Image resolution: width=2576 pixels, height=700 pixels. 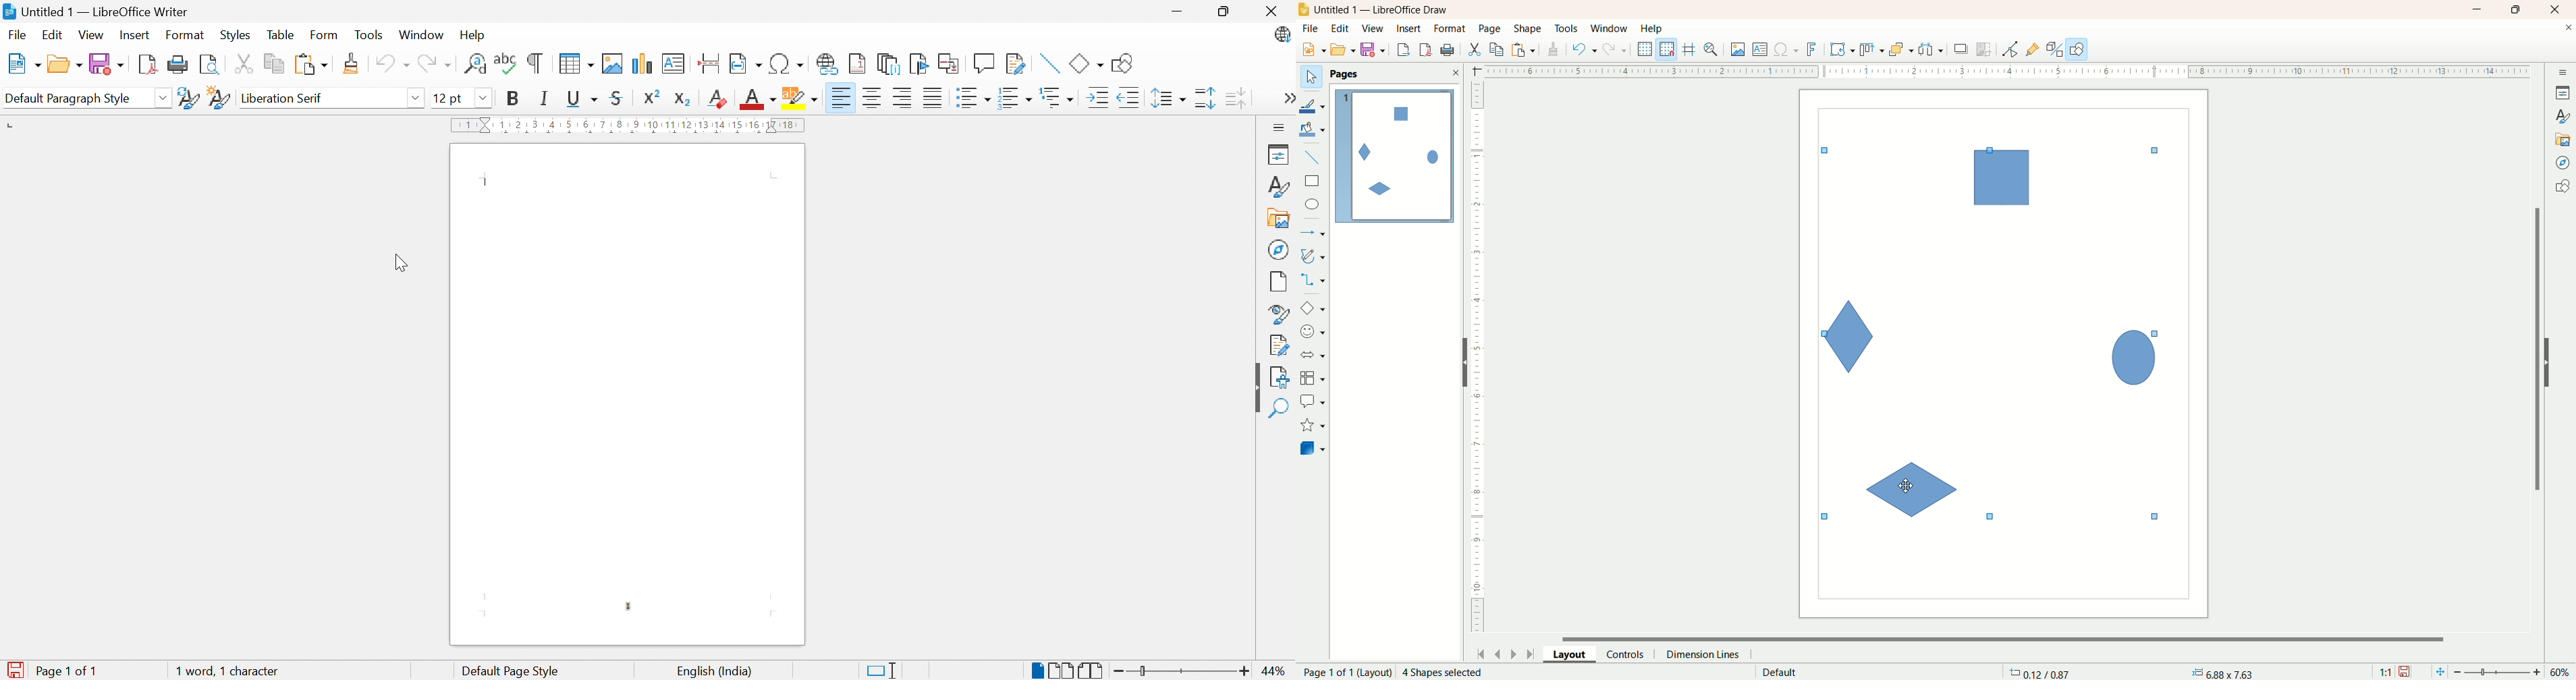 What do you see at coordinates (1843, 50) in the screenshot?
I see `transformation` at bounding box center [1843, 50].